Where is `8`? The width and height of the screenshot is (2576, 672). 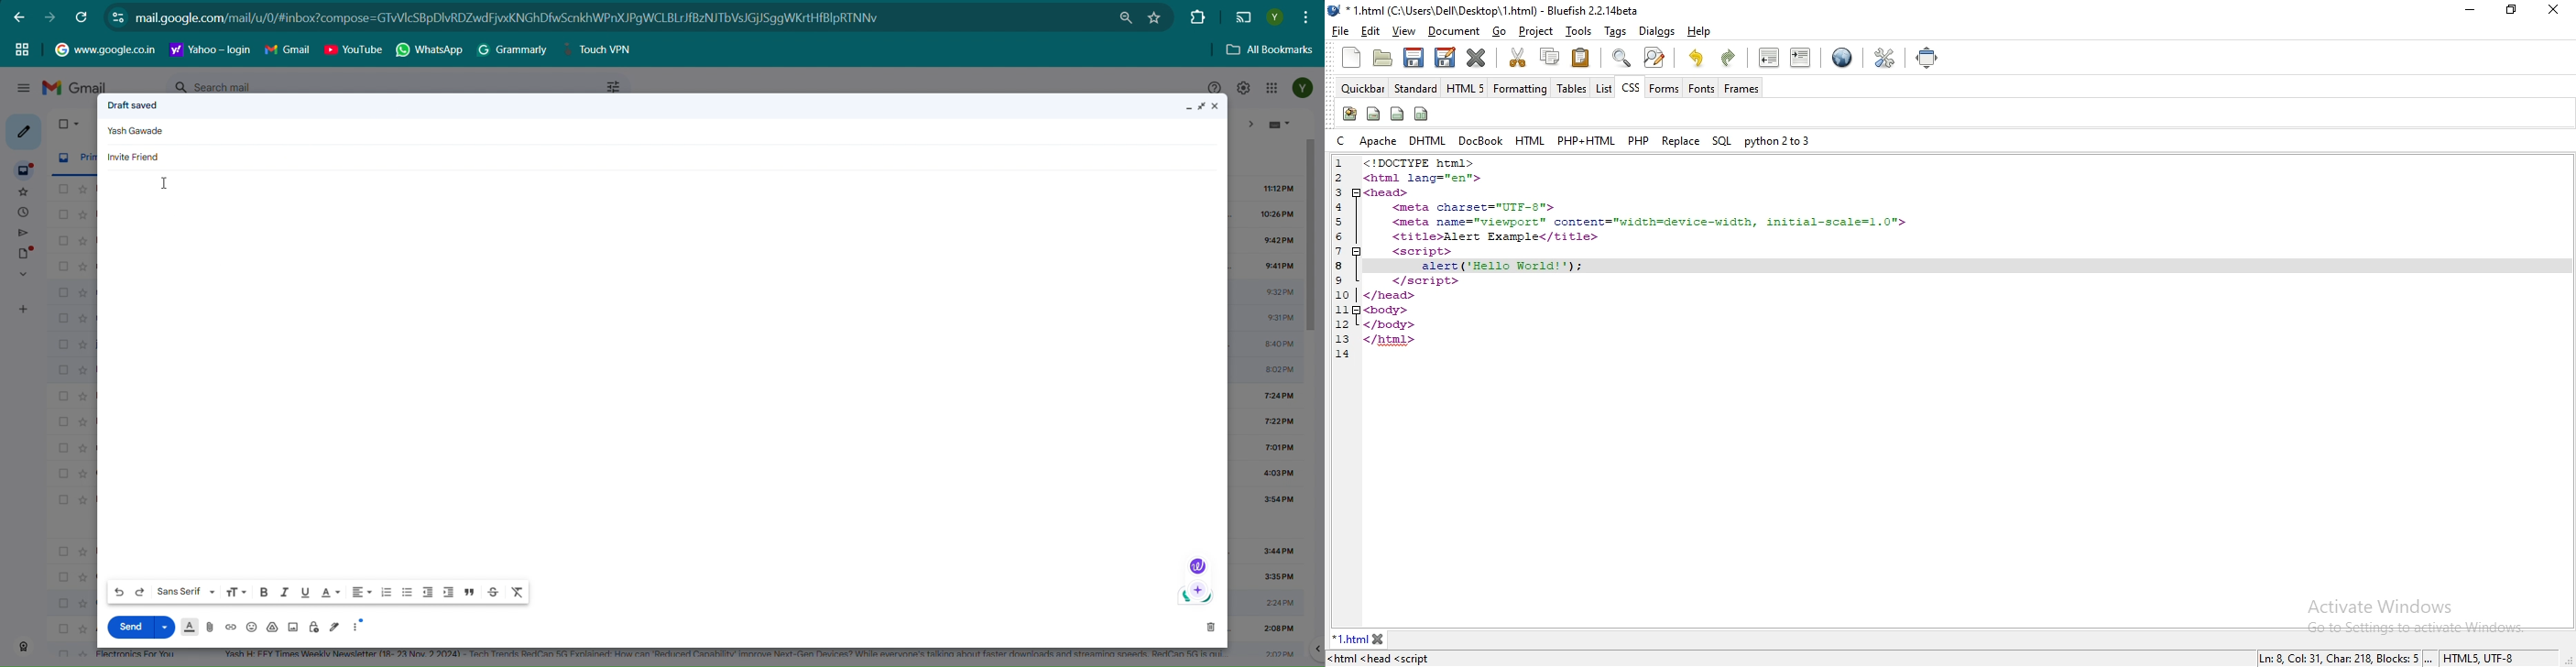
8 is located at coordinates (1338, 266).